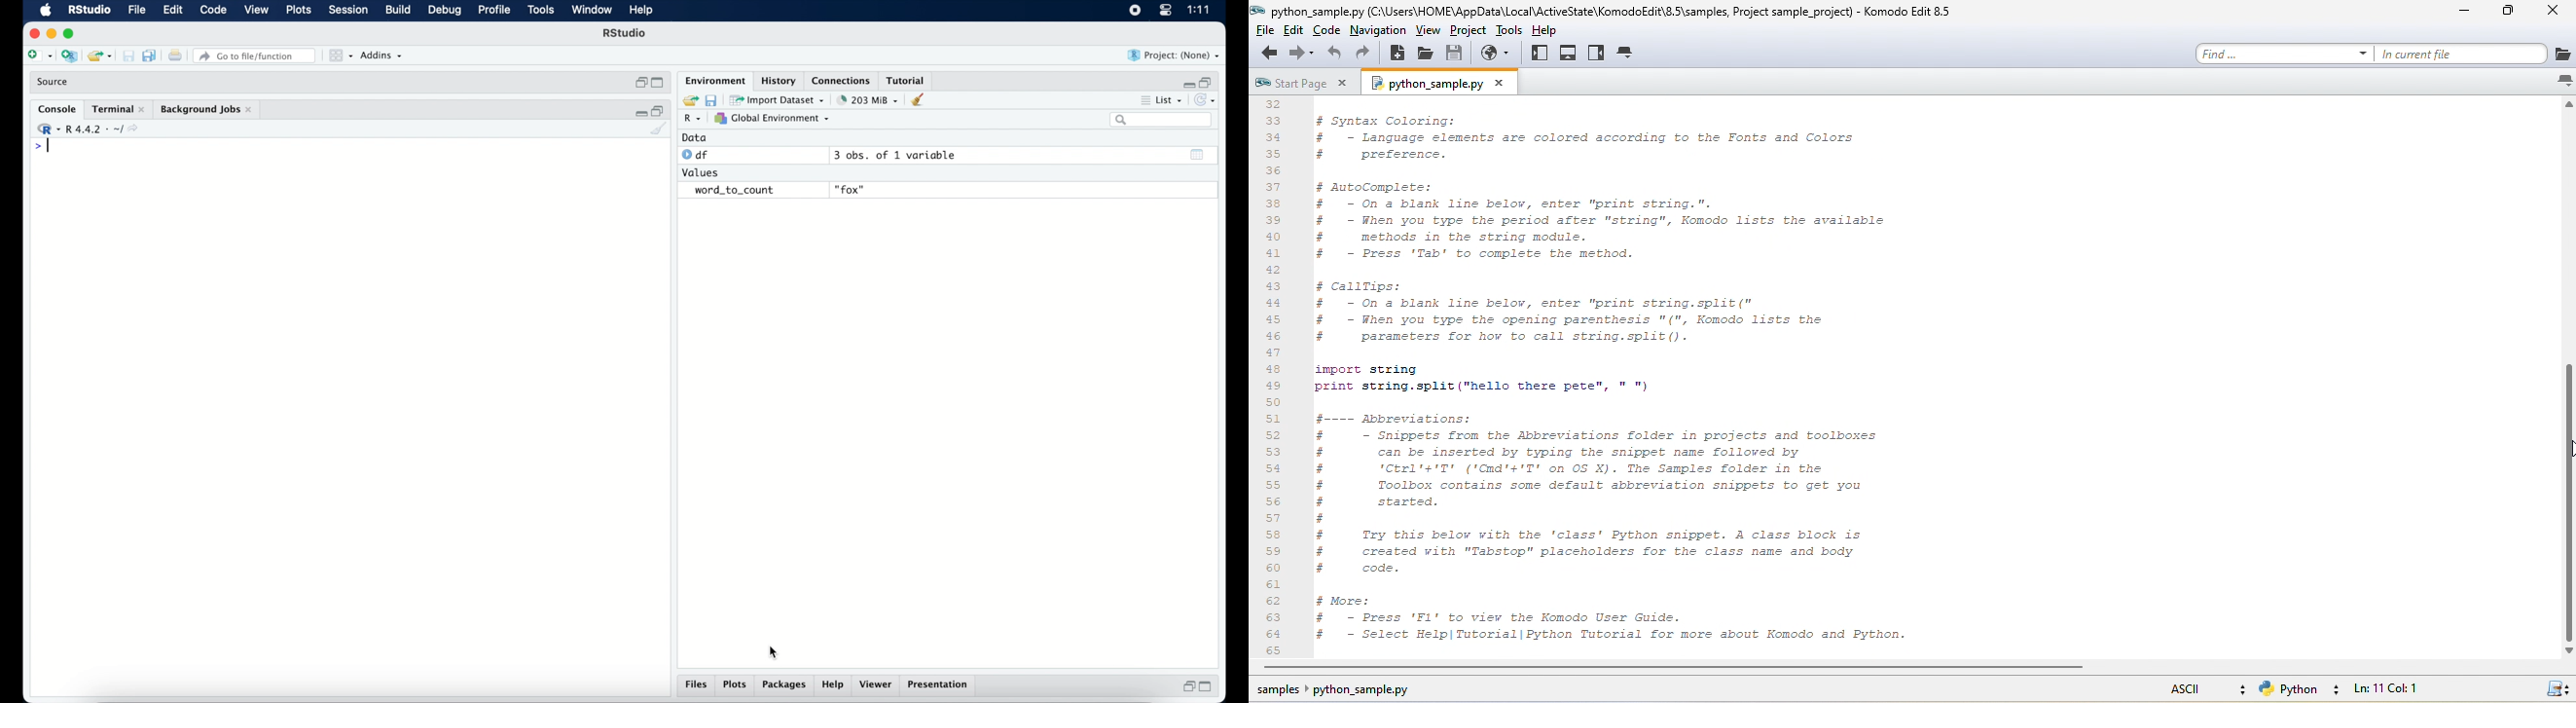  Describe the element at coordinates (46, 10) in the screenshot. I see `macOS` at that location.